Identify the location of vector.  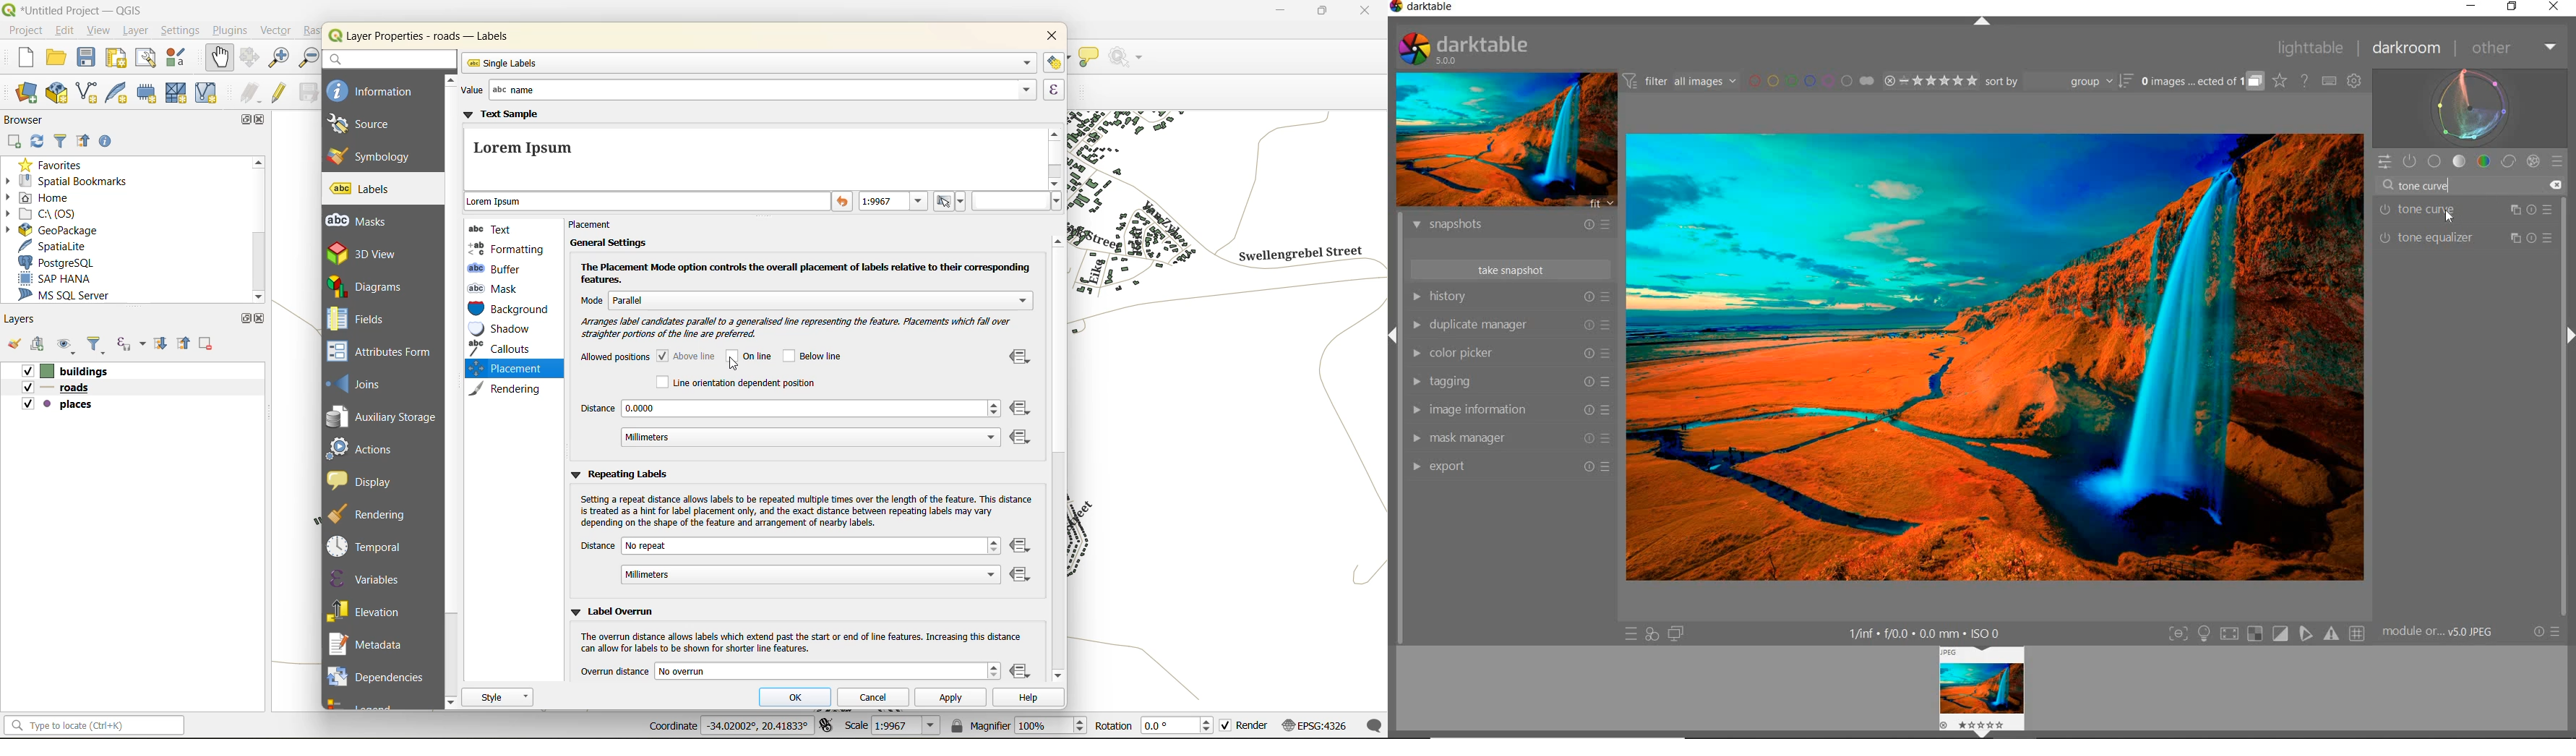
(280, 31).